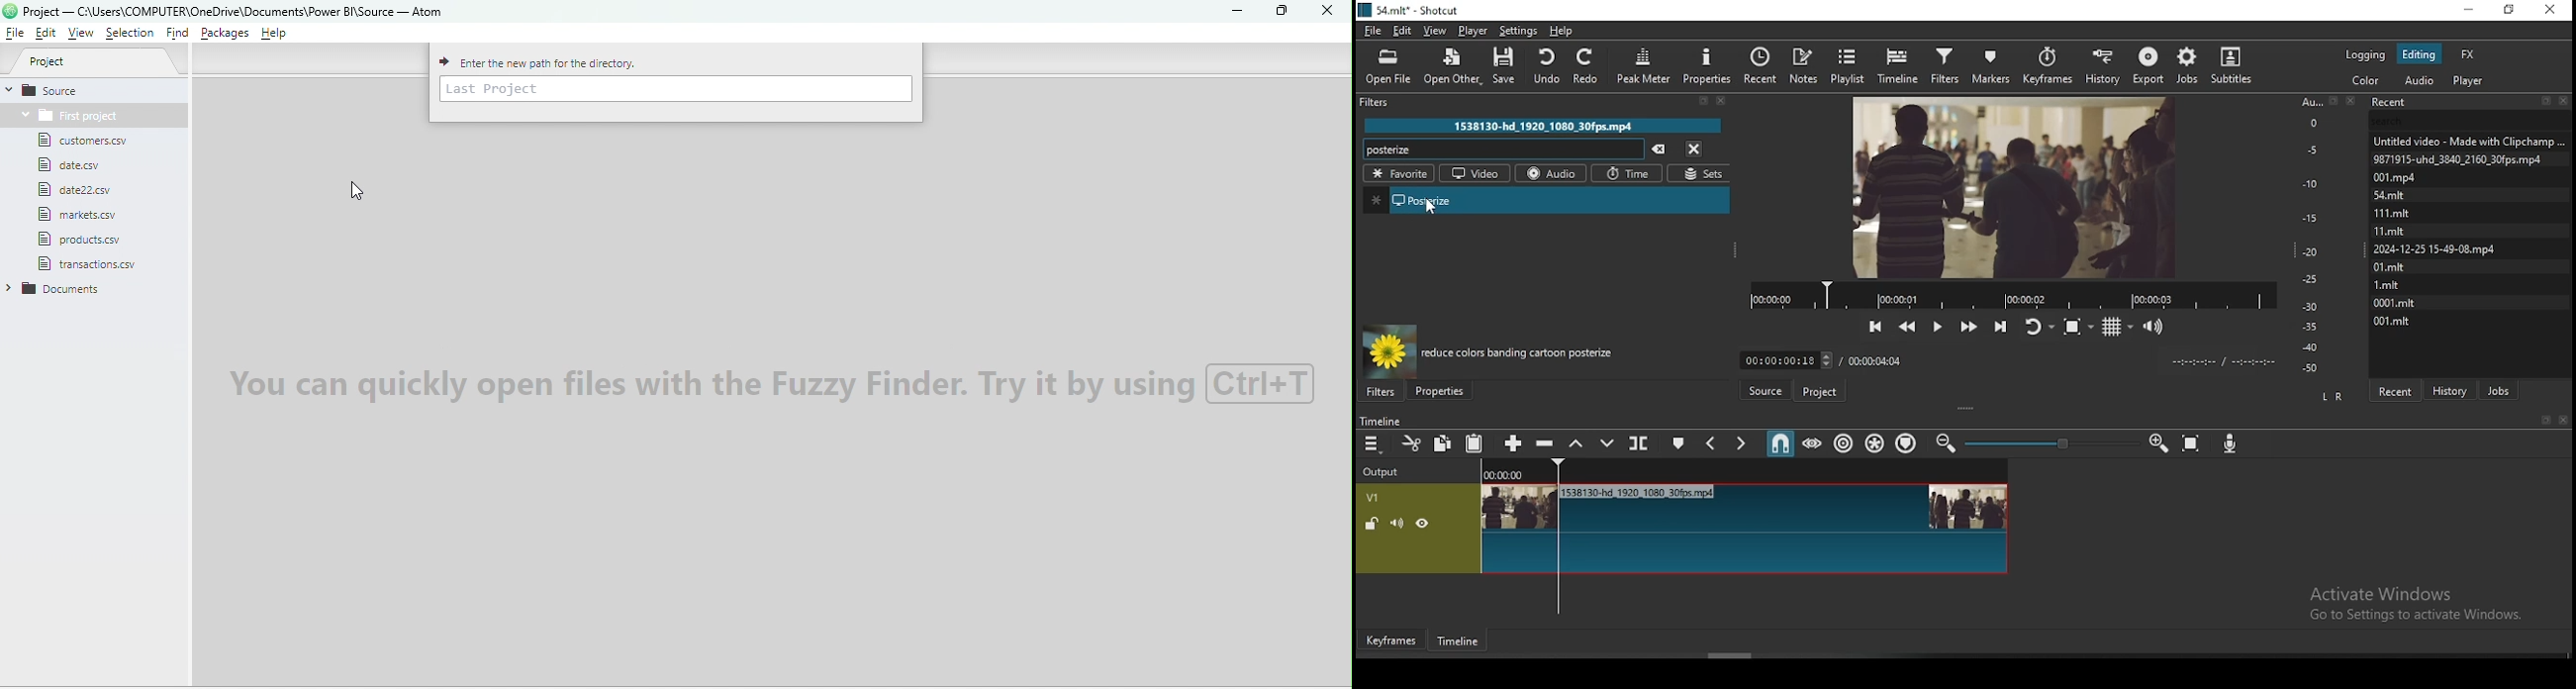  I want to click on color, so click(2366, 80).